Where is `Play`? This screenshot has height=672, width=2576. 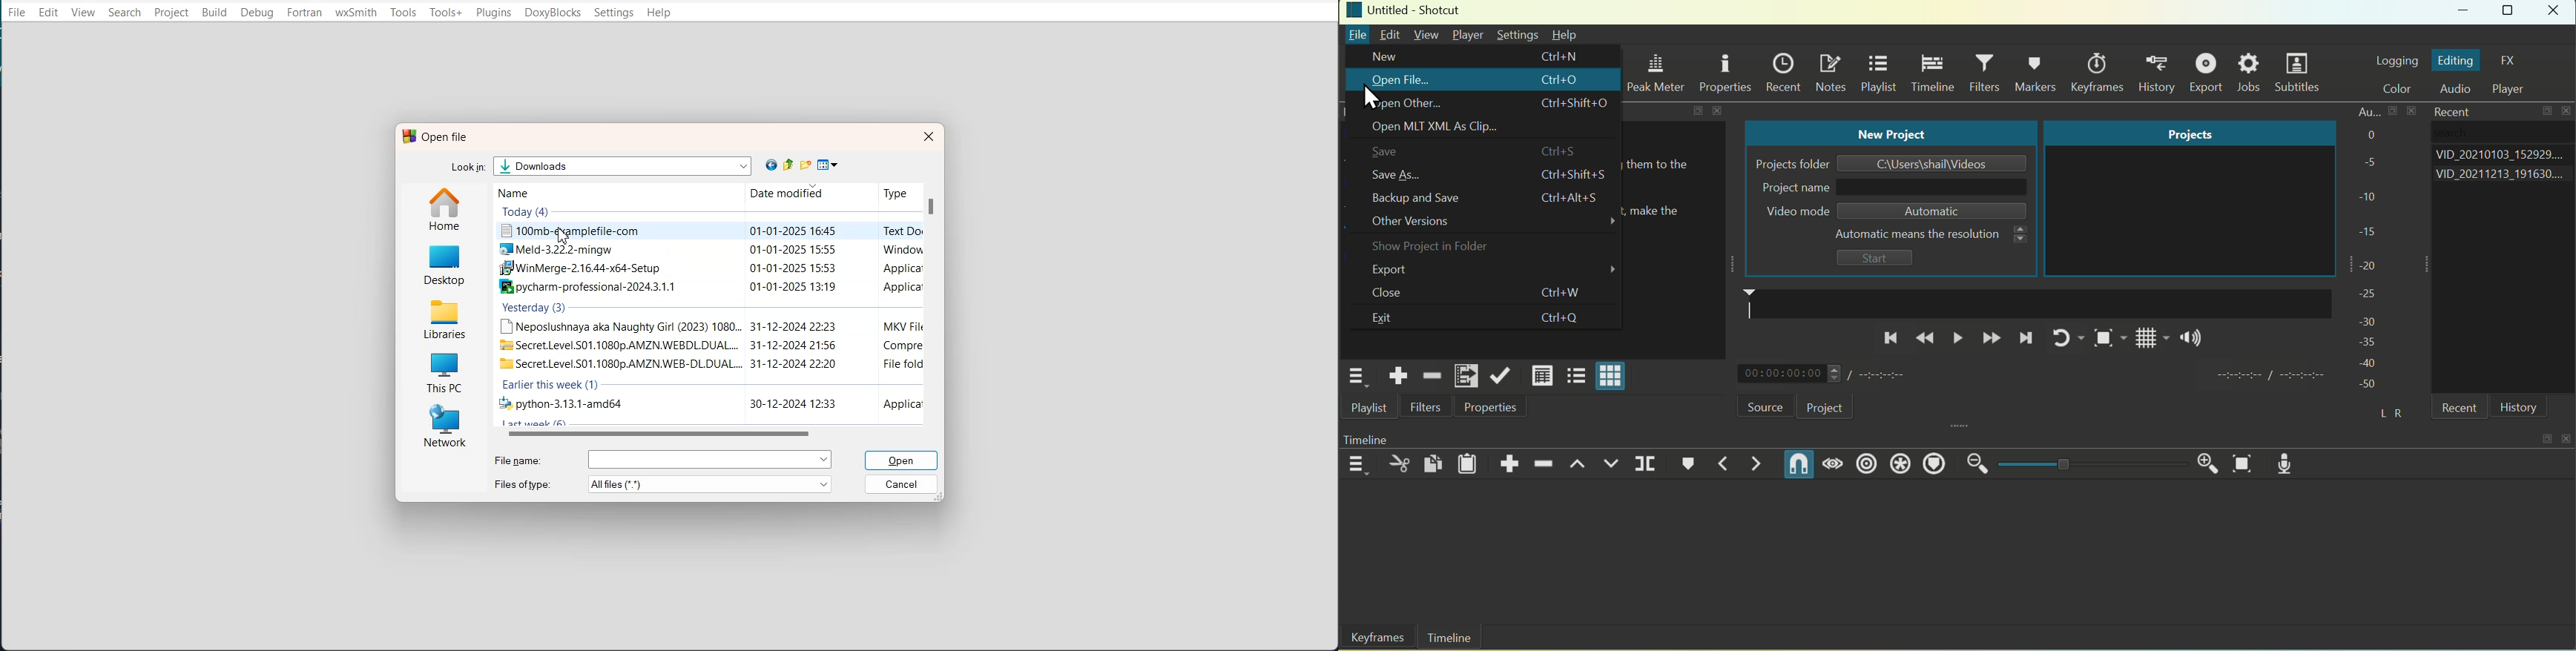
Play is located at coordinates (1957, 338).